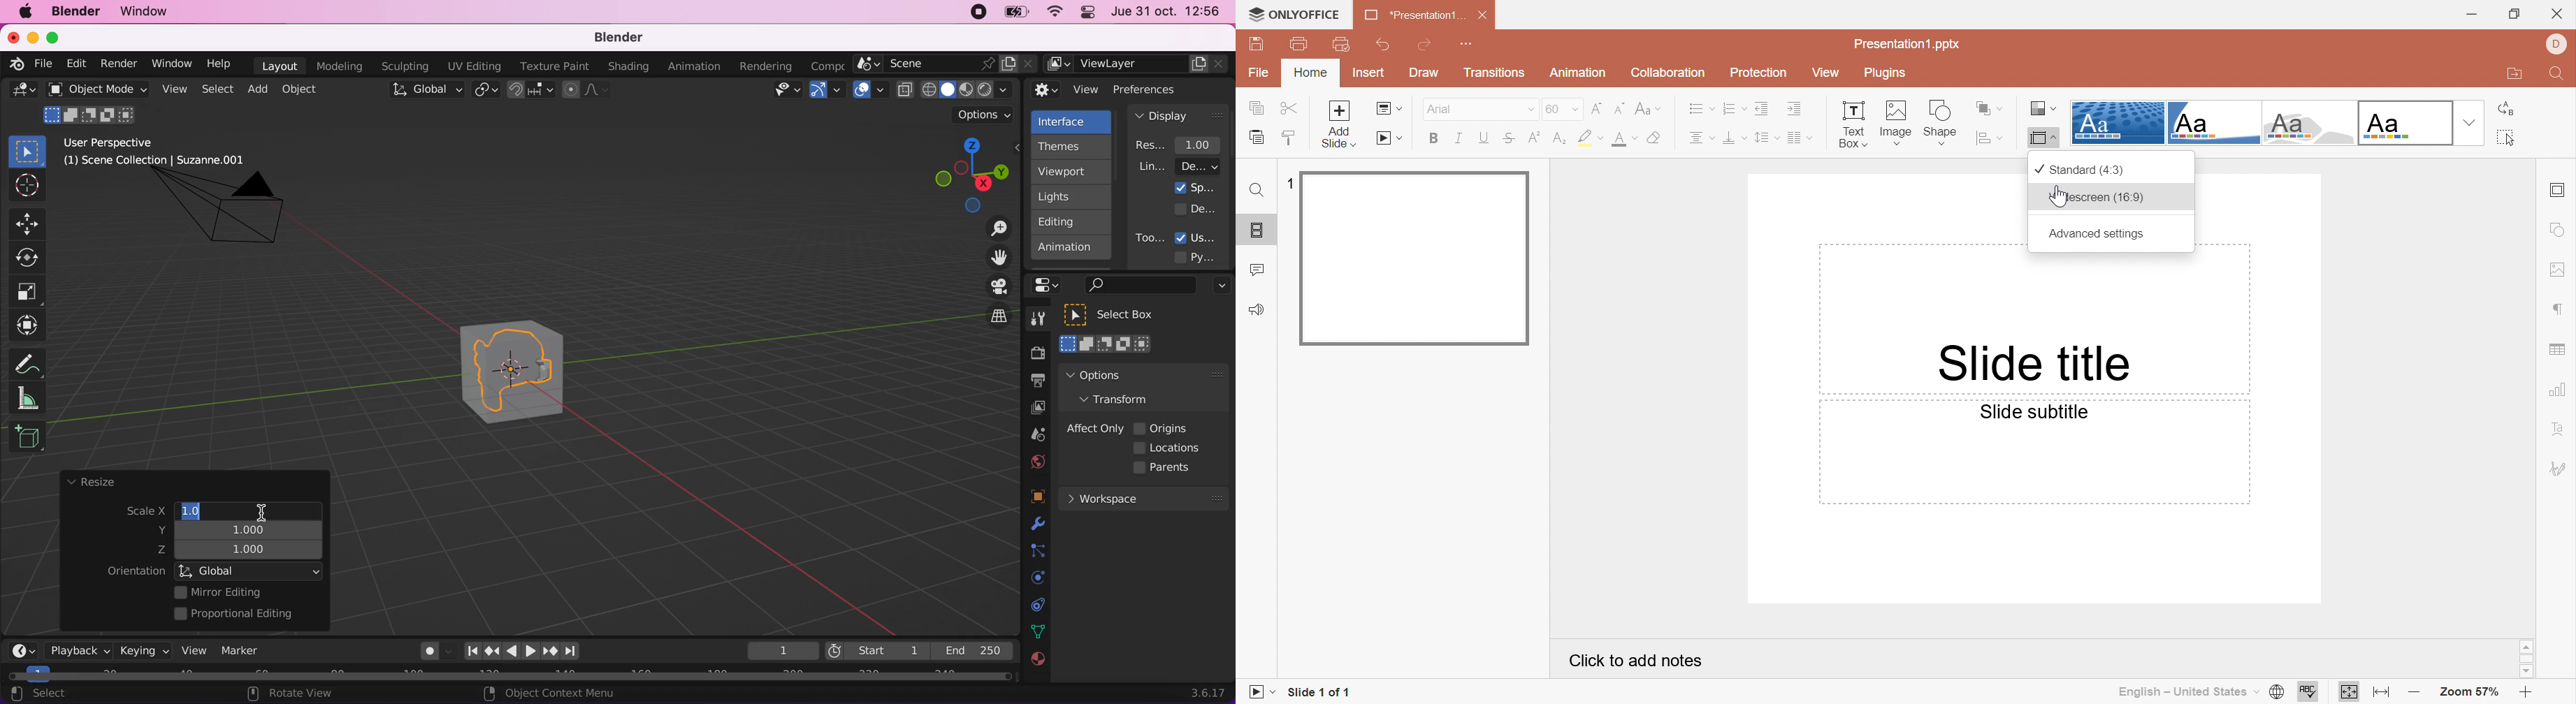 The image size is (2576, 728). I want to click on keyframe, so click(782, 651).